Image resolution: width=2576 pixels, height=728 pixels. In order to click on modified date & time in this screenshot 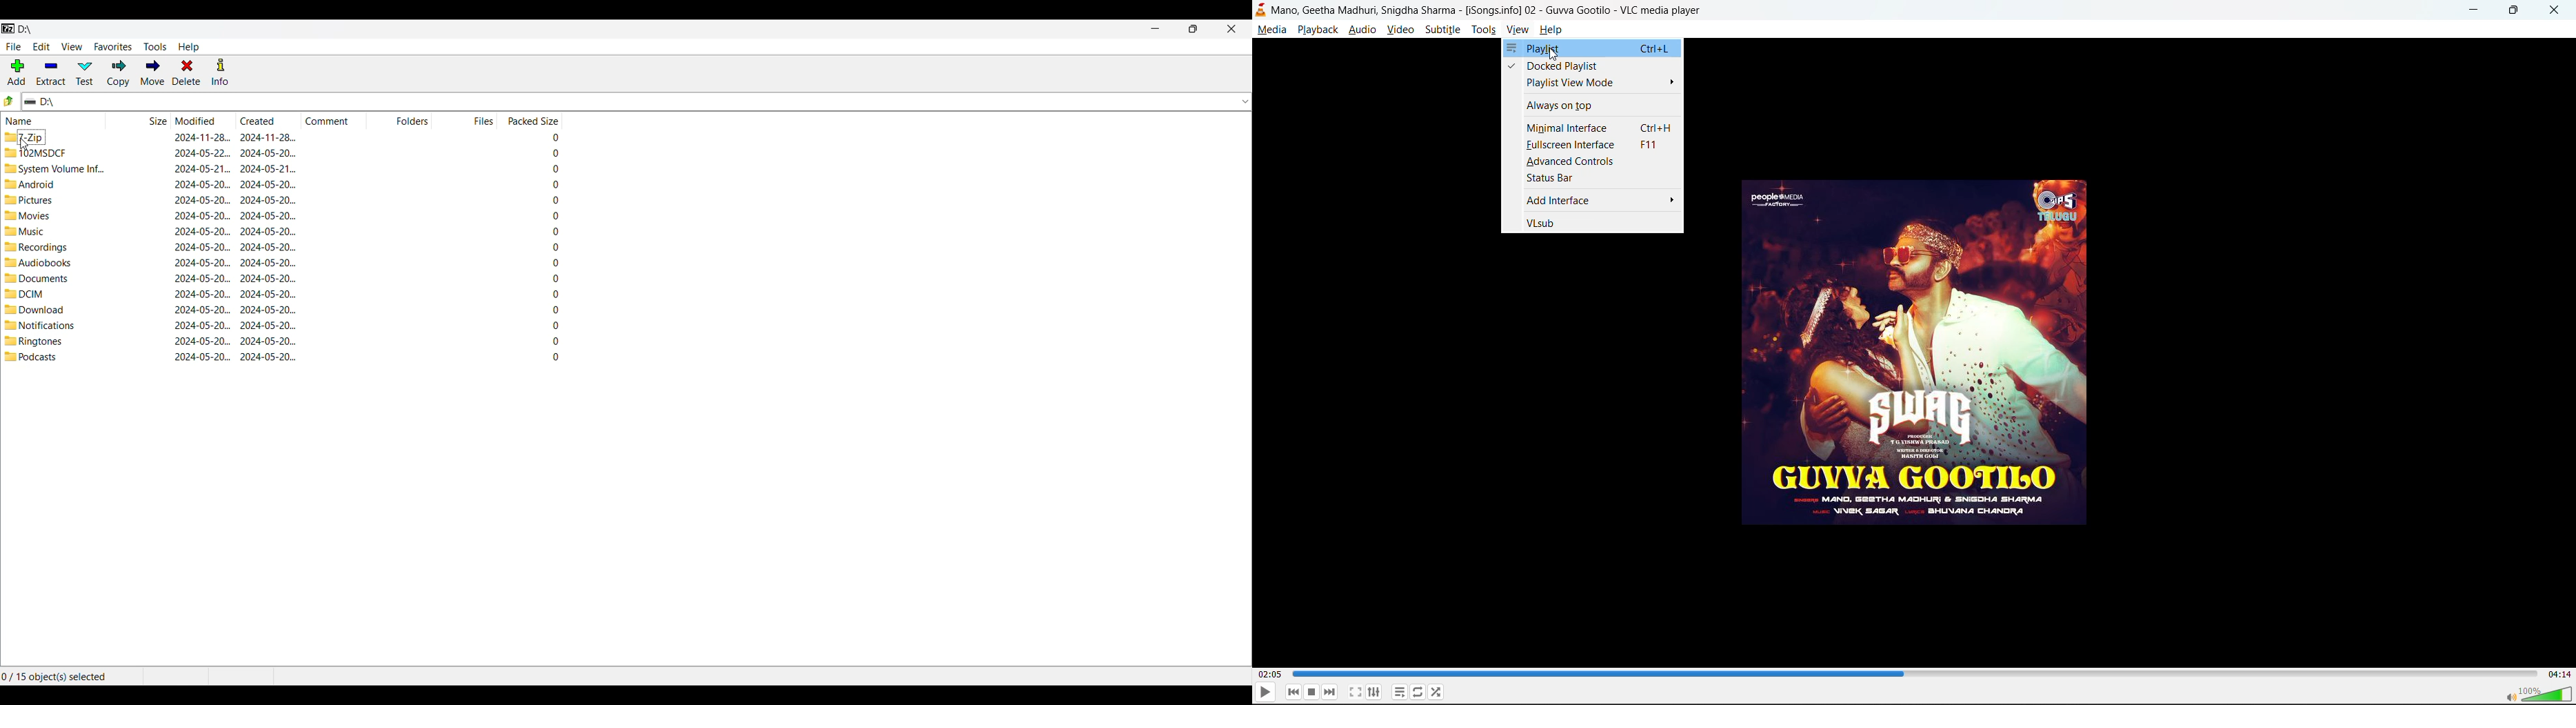, I will do `click(202, 136)`.